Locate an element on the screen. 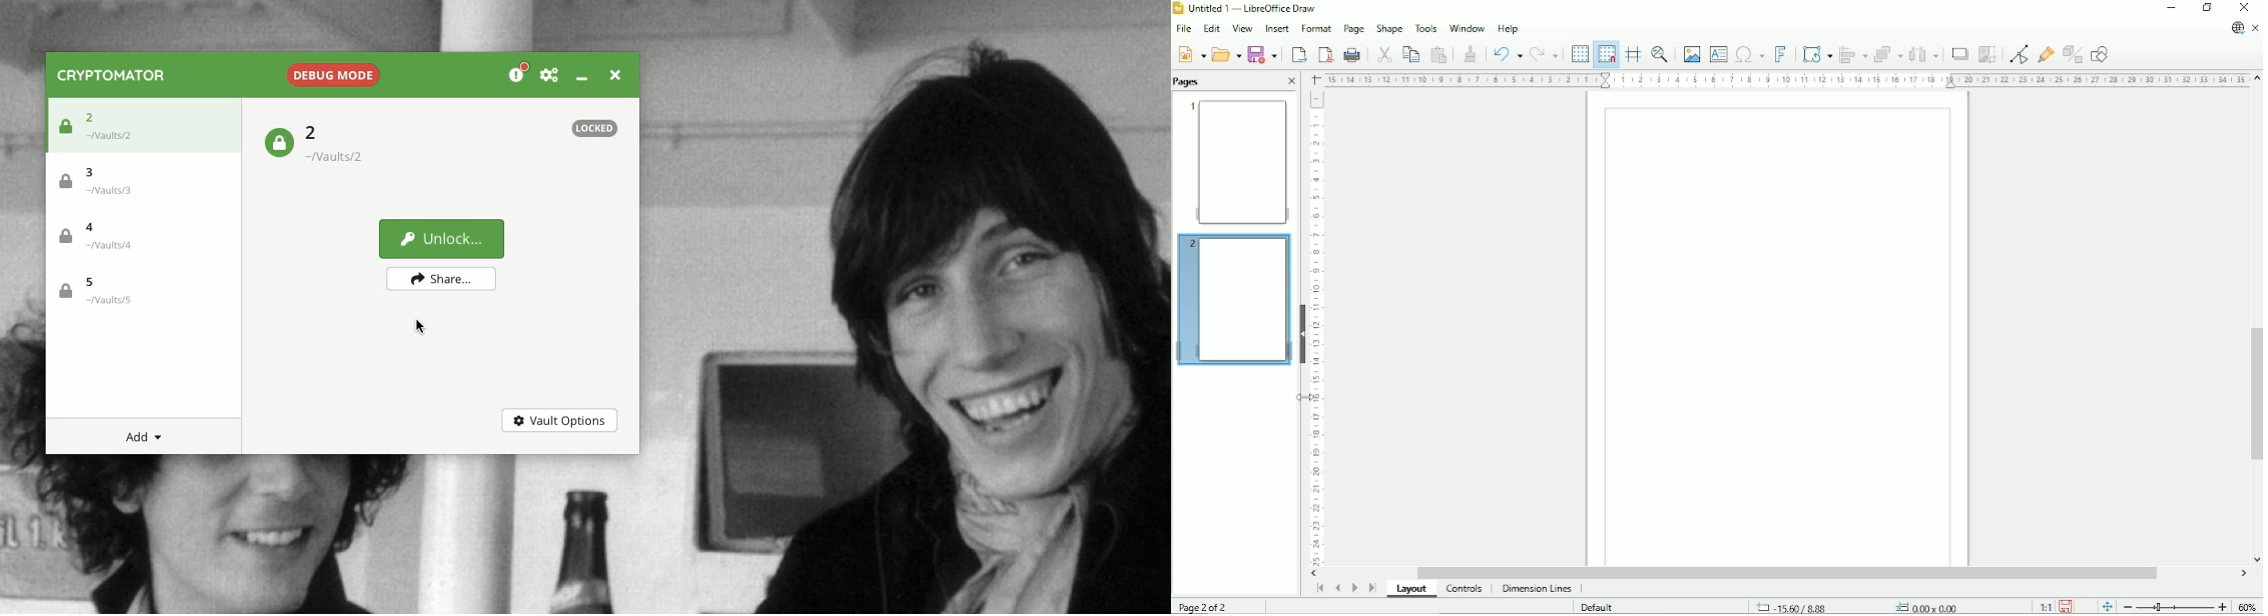 This screenshot has height=616, width=2268. Title is located at coordinates (1248, 9).